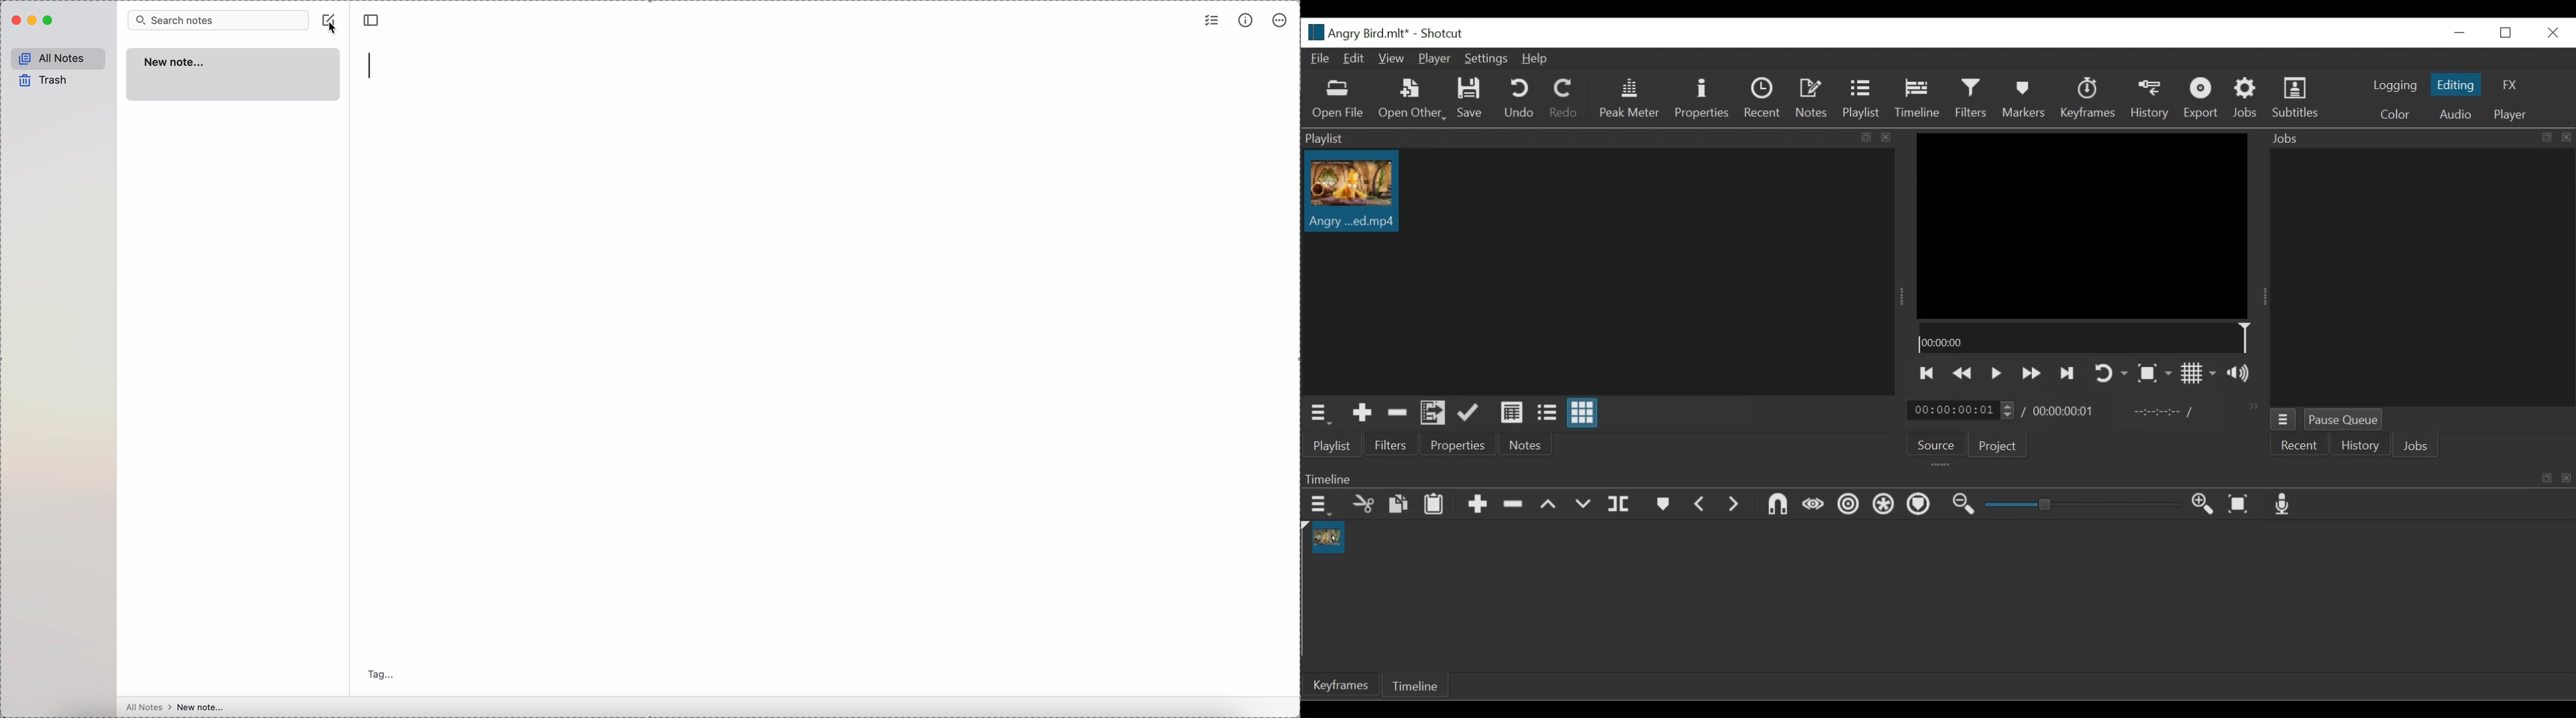  Describe the element at coordinates (1700, 505) in the screenshot. I see `Previous marker` at that location.